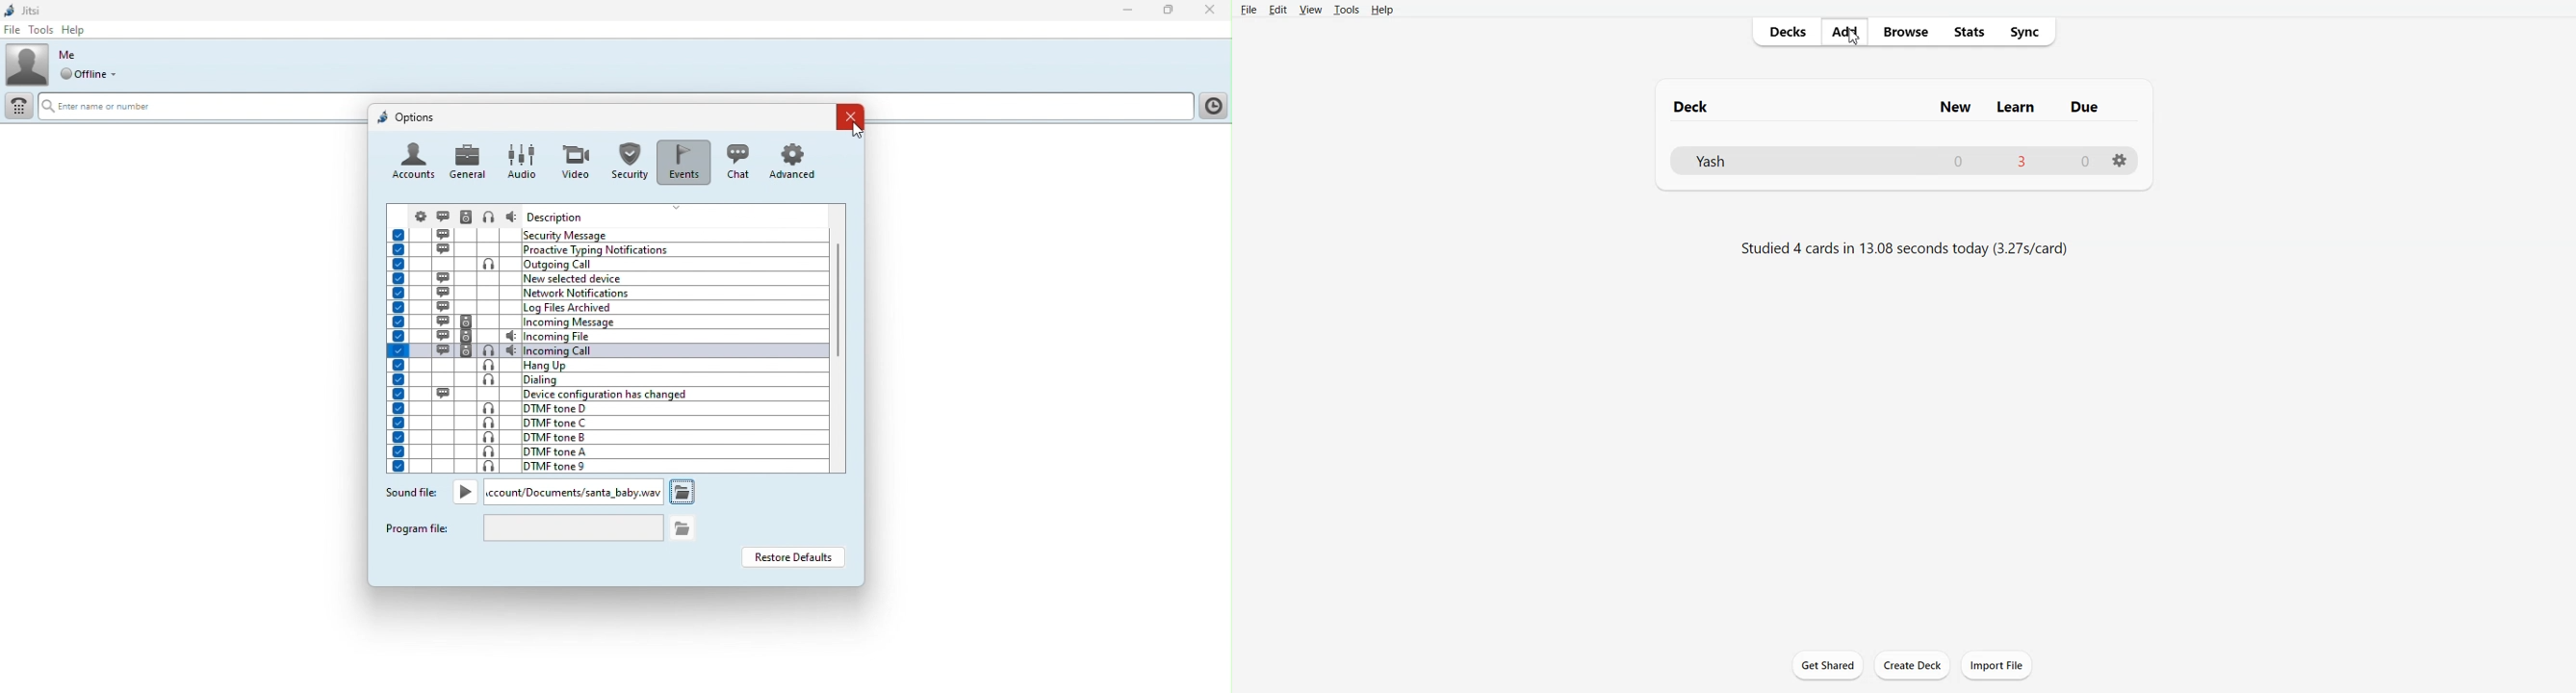  I want to click on file path, so click(573, 528).